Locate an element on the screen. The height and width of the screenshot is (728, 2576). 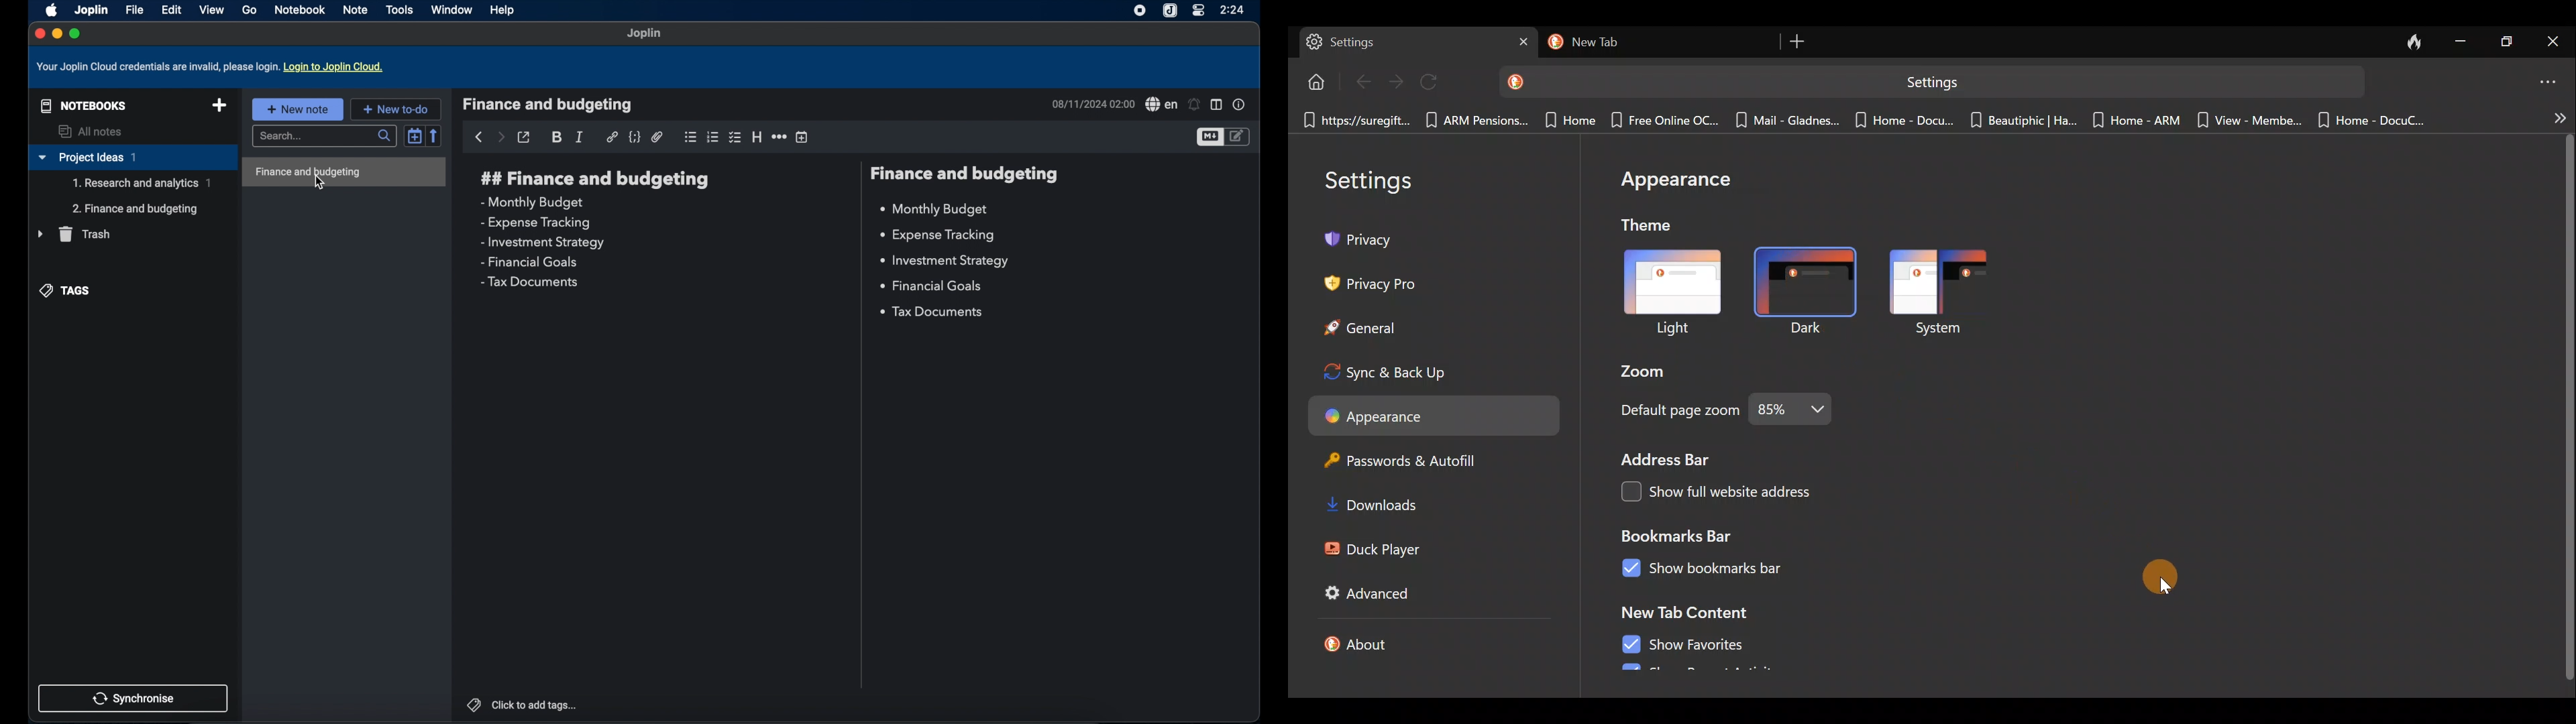
finance and budgeting is located at coordinates (593, 179).